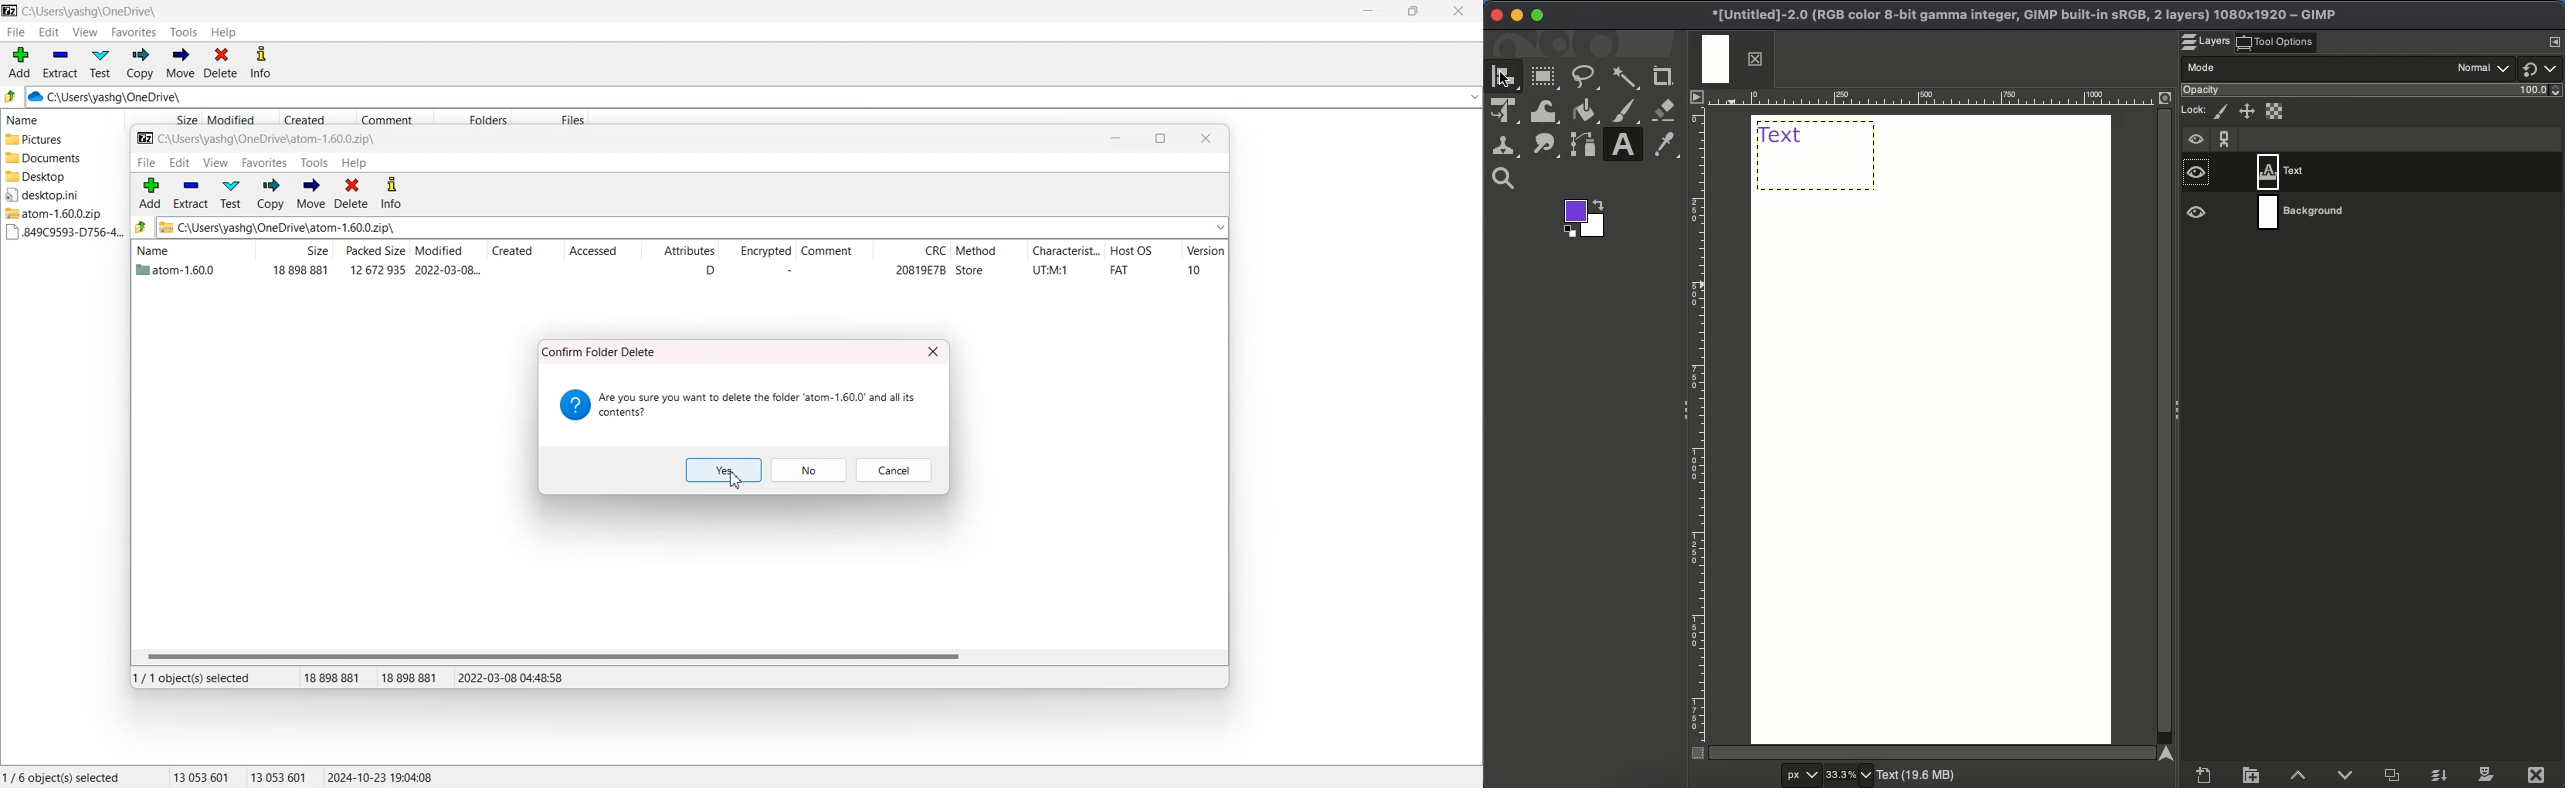  What do you see at coordinates (392, 194) in the screenshot?
I see `info` at bounding box center [392, 194].